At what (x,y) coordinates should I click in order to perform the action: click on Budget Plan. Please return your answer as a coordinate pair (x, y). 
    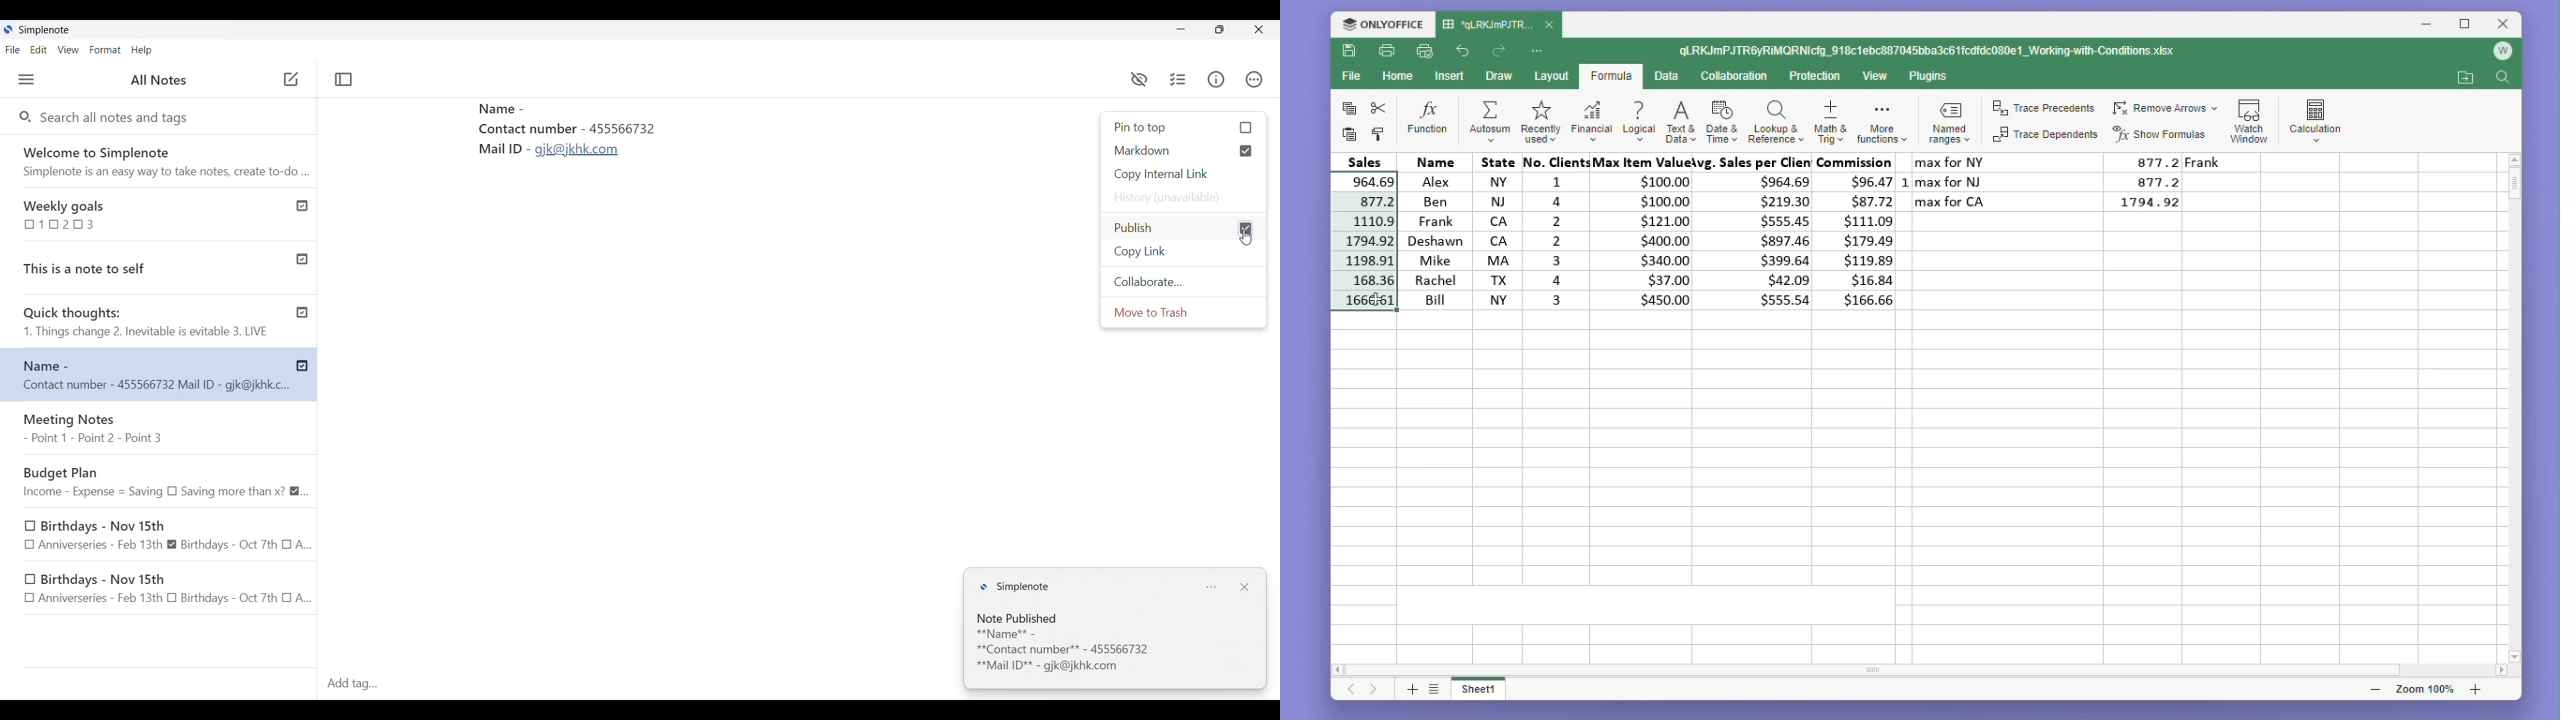
    Looking at the image, I should click on (163, 480).